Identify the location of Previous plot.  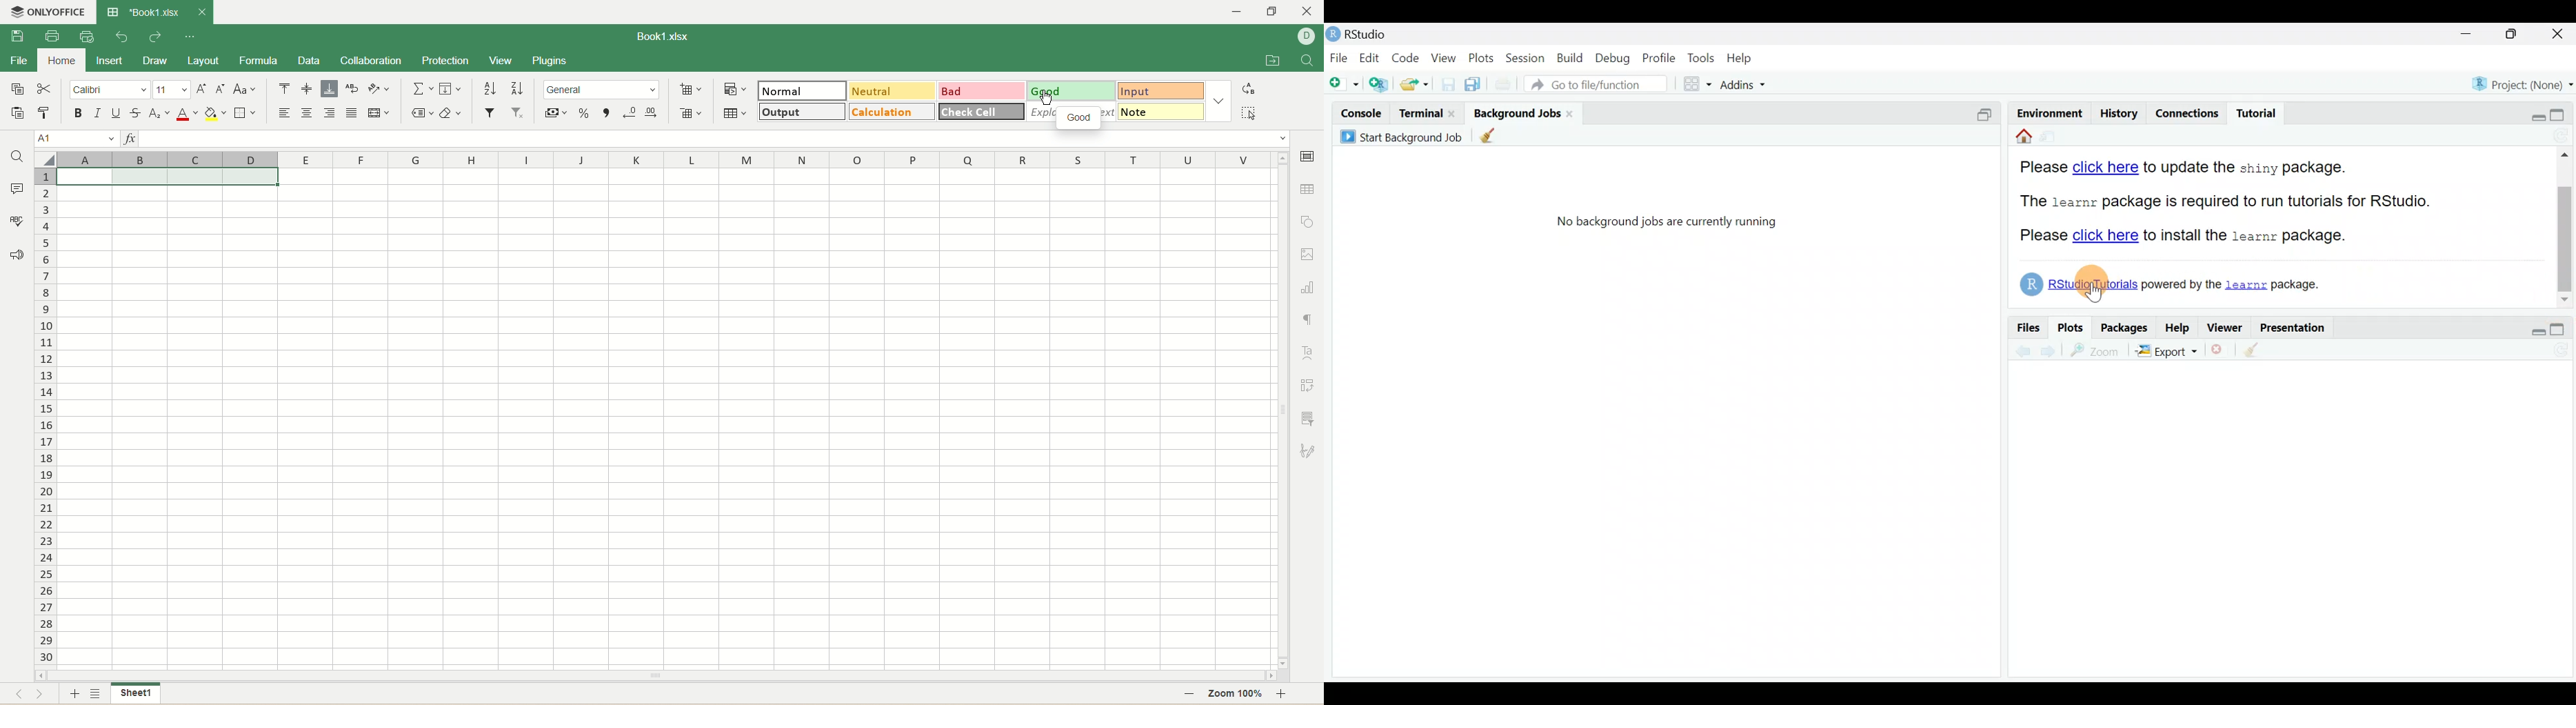
(2017, 351).